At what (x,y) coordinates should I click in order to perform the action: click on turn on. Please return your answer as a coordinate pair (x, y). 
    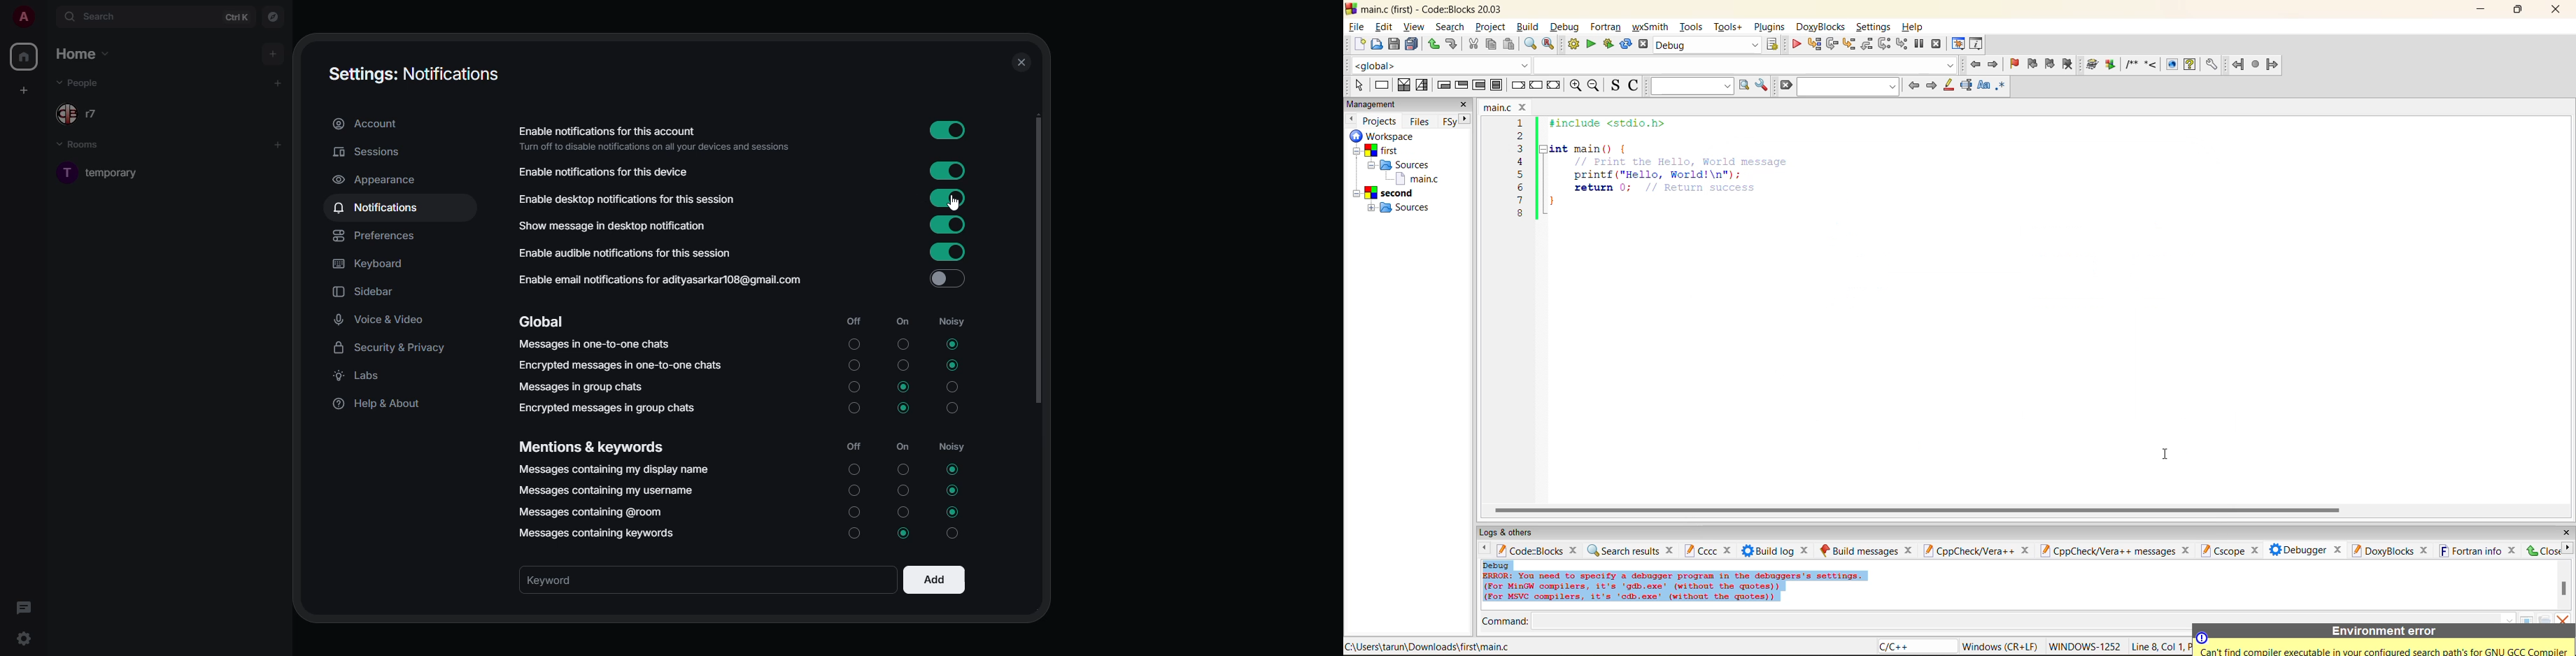
    Looking at the image, I should click on (854, 494).